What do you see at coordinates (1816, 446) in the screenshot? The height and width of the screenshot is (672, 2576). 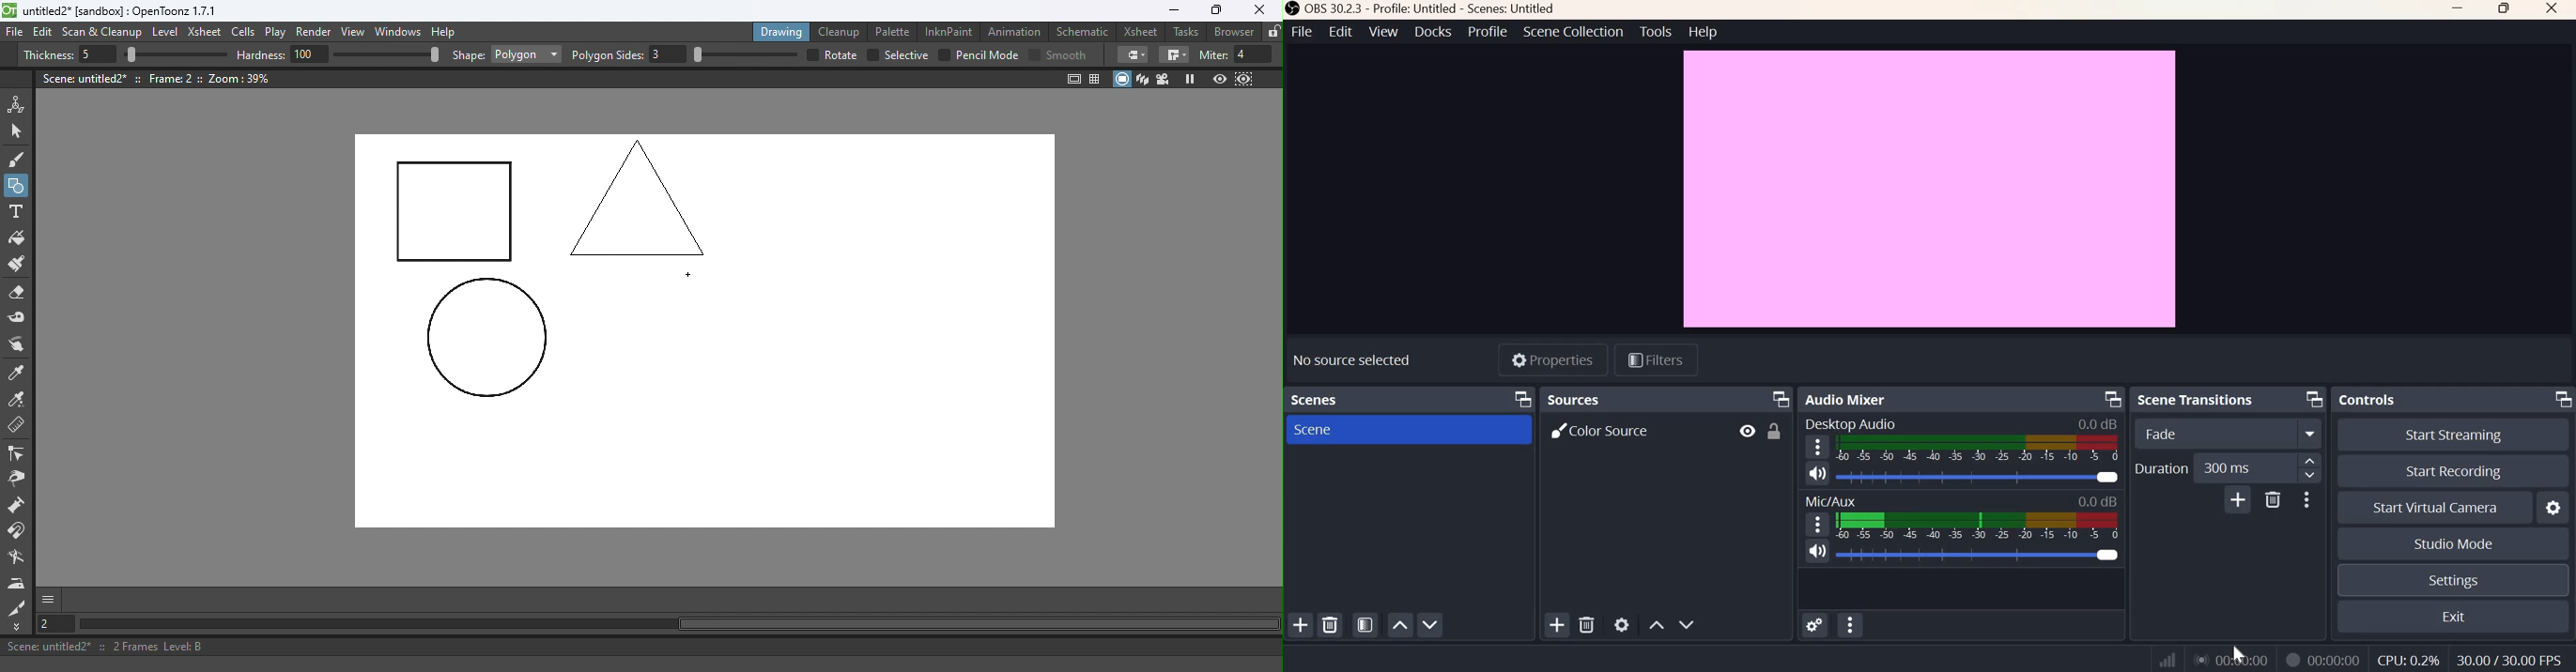 I see `hamburger menu` at bounding box center [1816, 446].